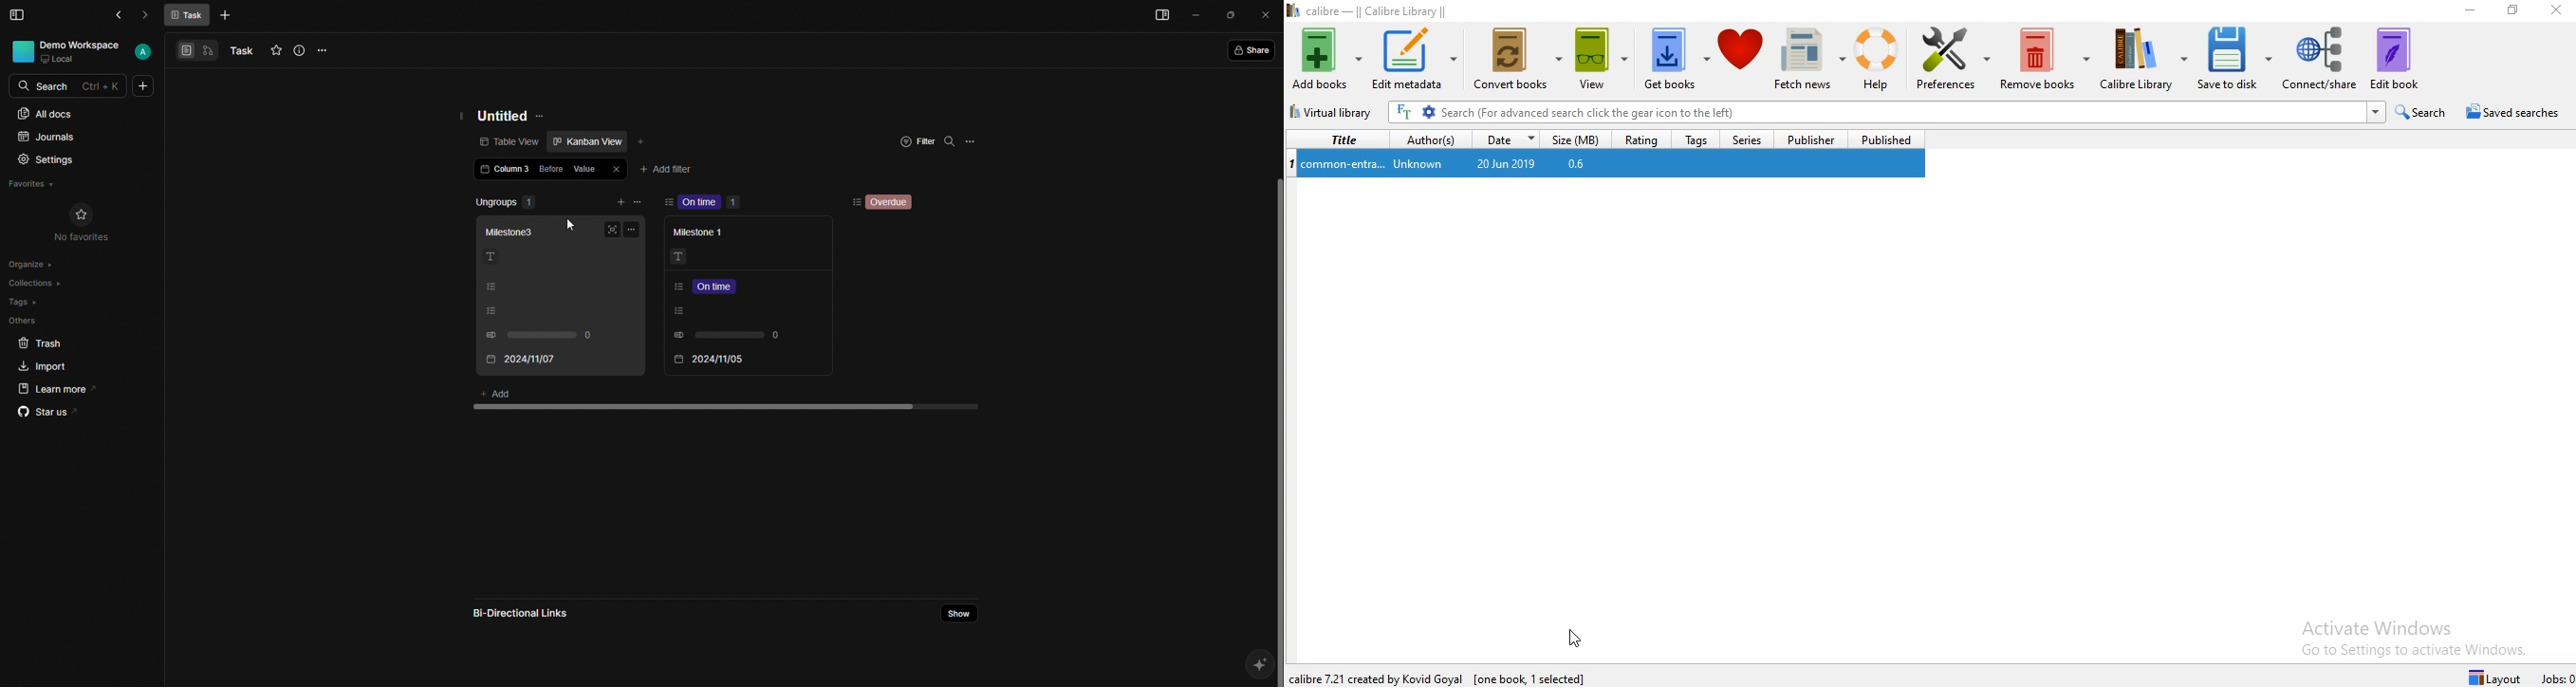 Image resolution: width=2576 pixels, height=700 pixels. I want to click on Sorting, so click(855, 202).